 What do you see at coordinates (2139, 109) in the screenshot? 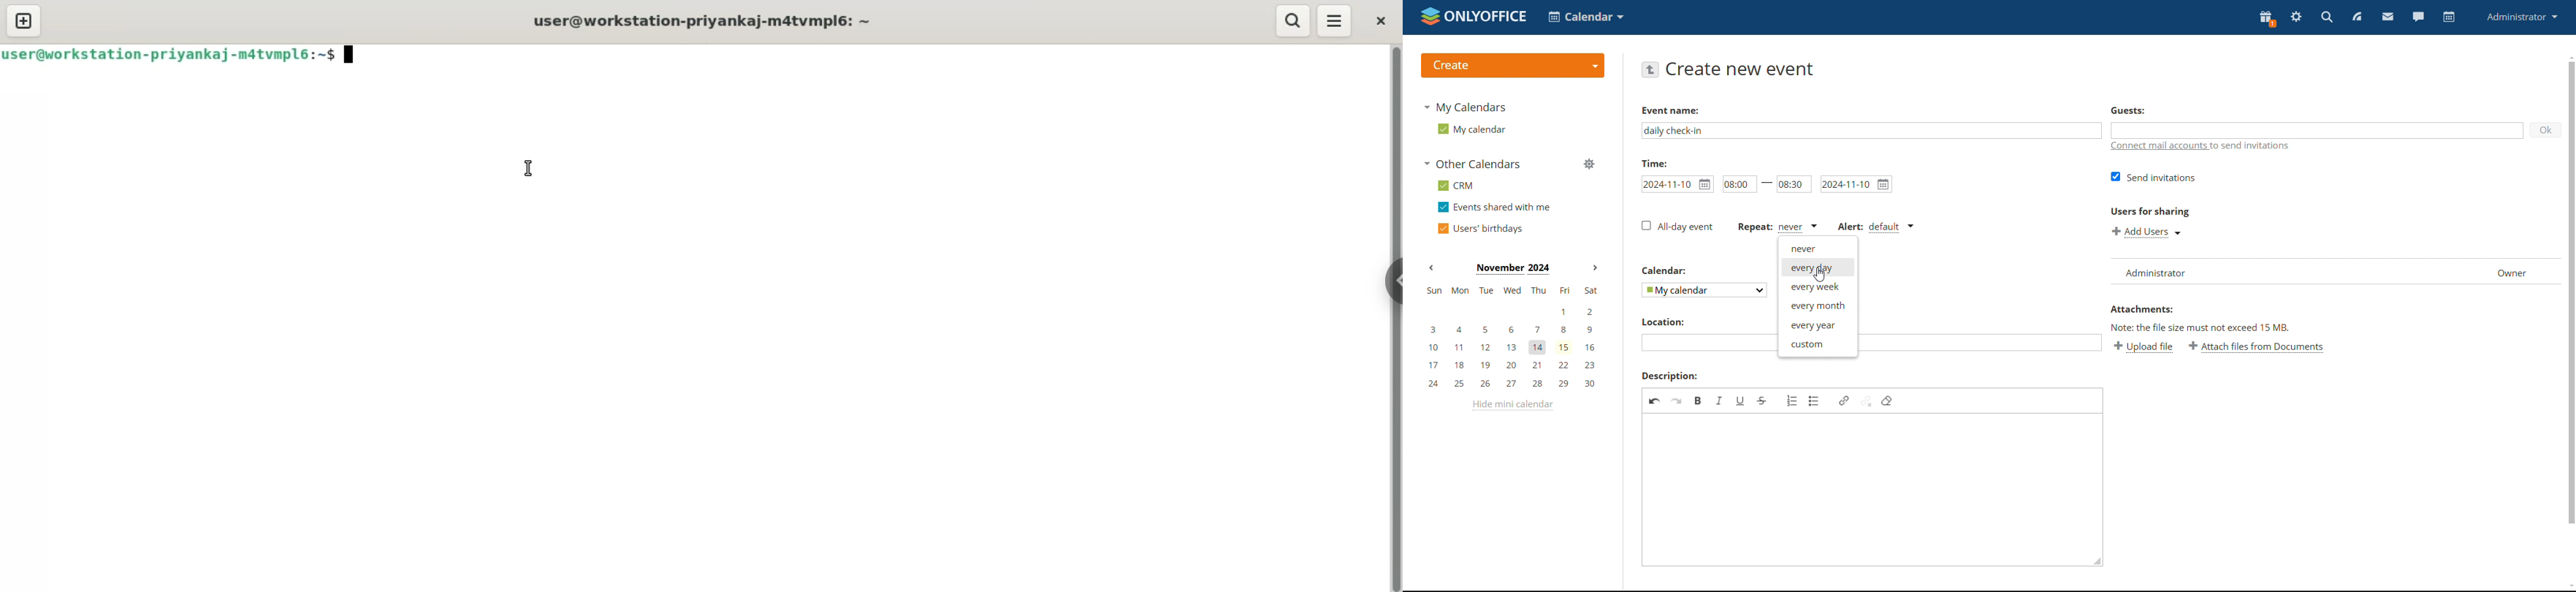
I see `guest:` at bounding box center [2139, 109].